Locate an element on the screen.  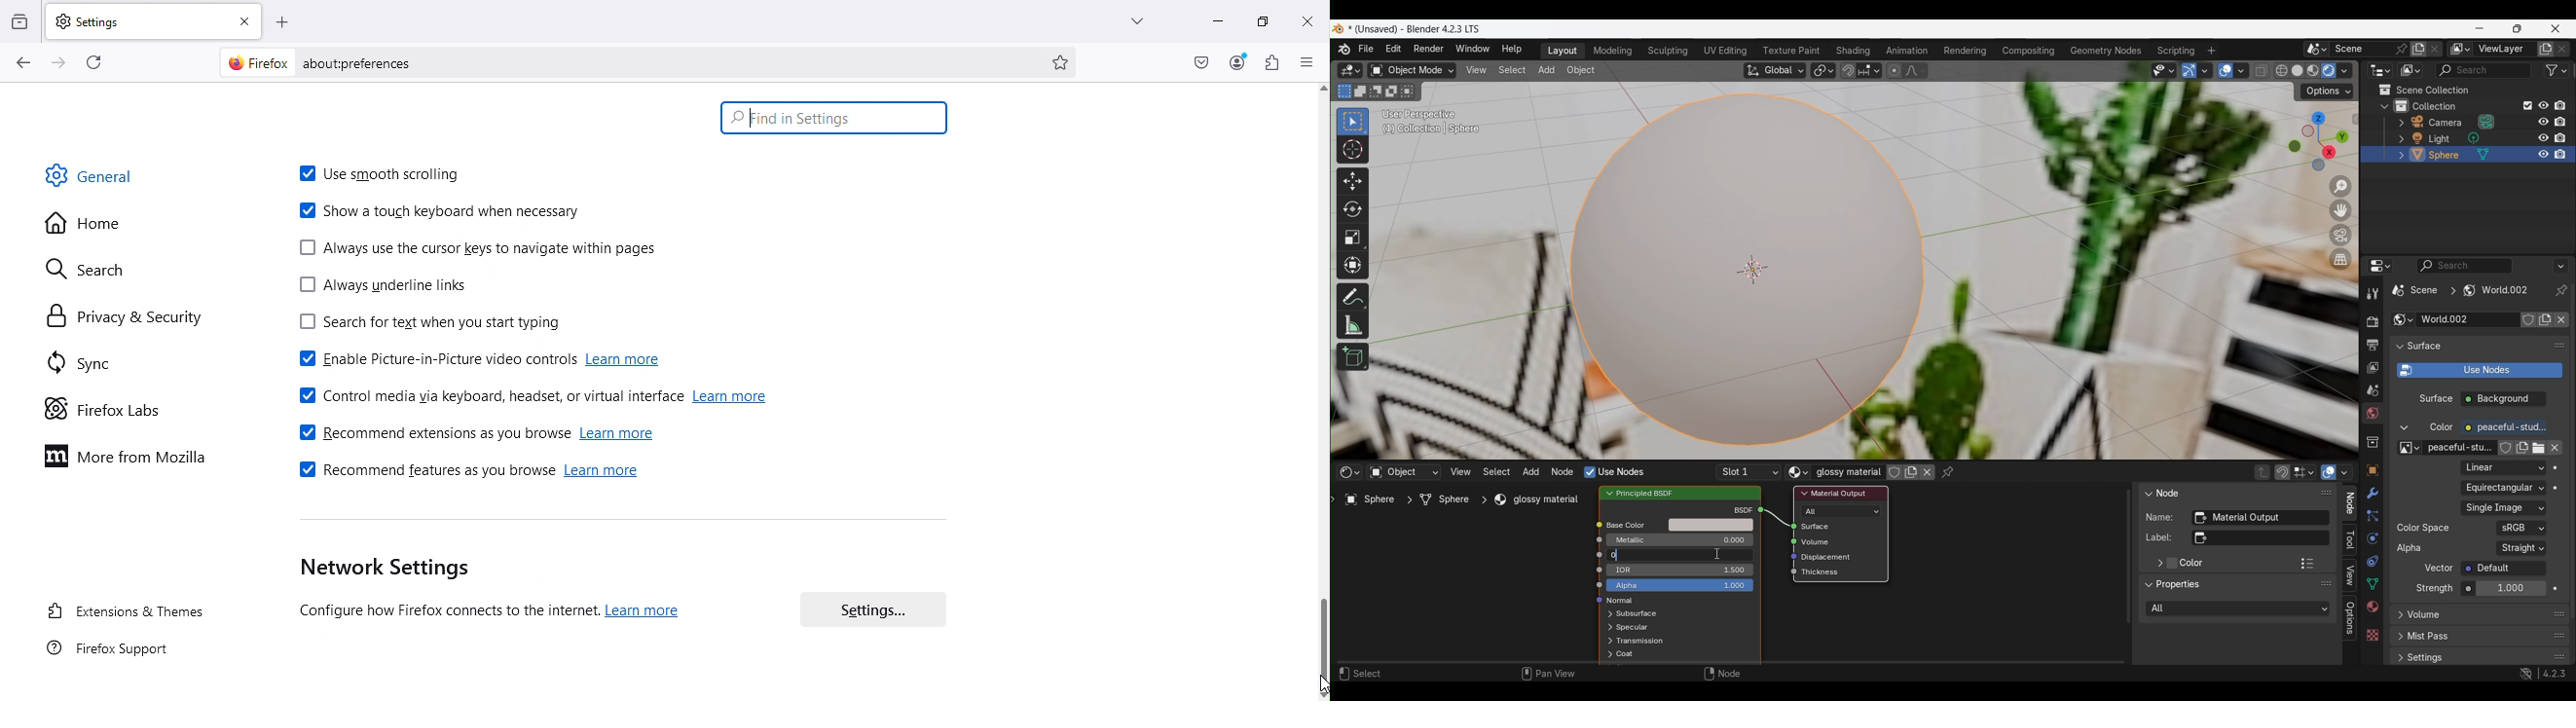
View recent browsing across windows and devices is located at coordinates (20, 18).